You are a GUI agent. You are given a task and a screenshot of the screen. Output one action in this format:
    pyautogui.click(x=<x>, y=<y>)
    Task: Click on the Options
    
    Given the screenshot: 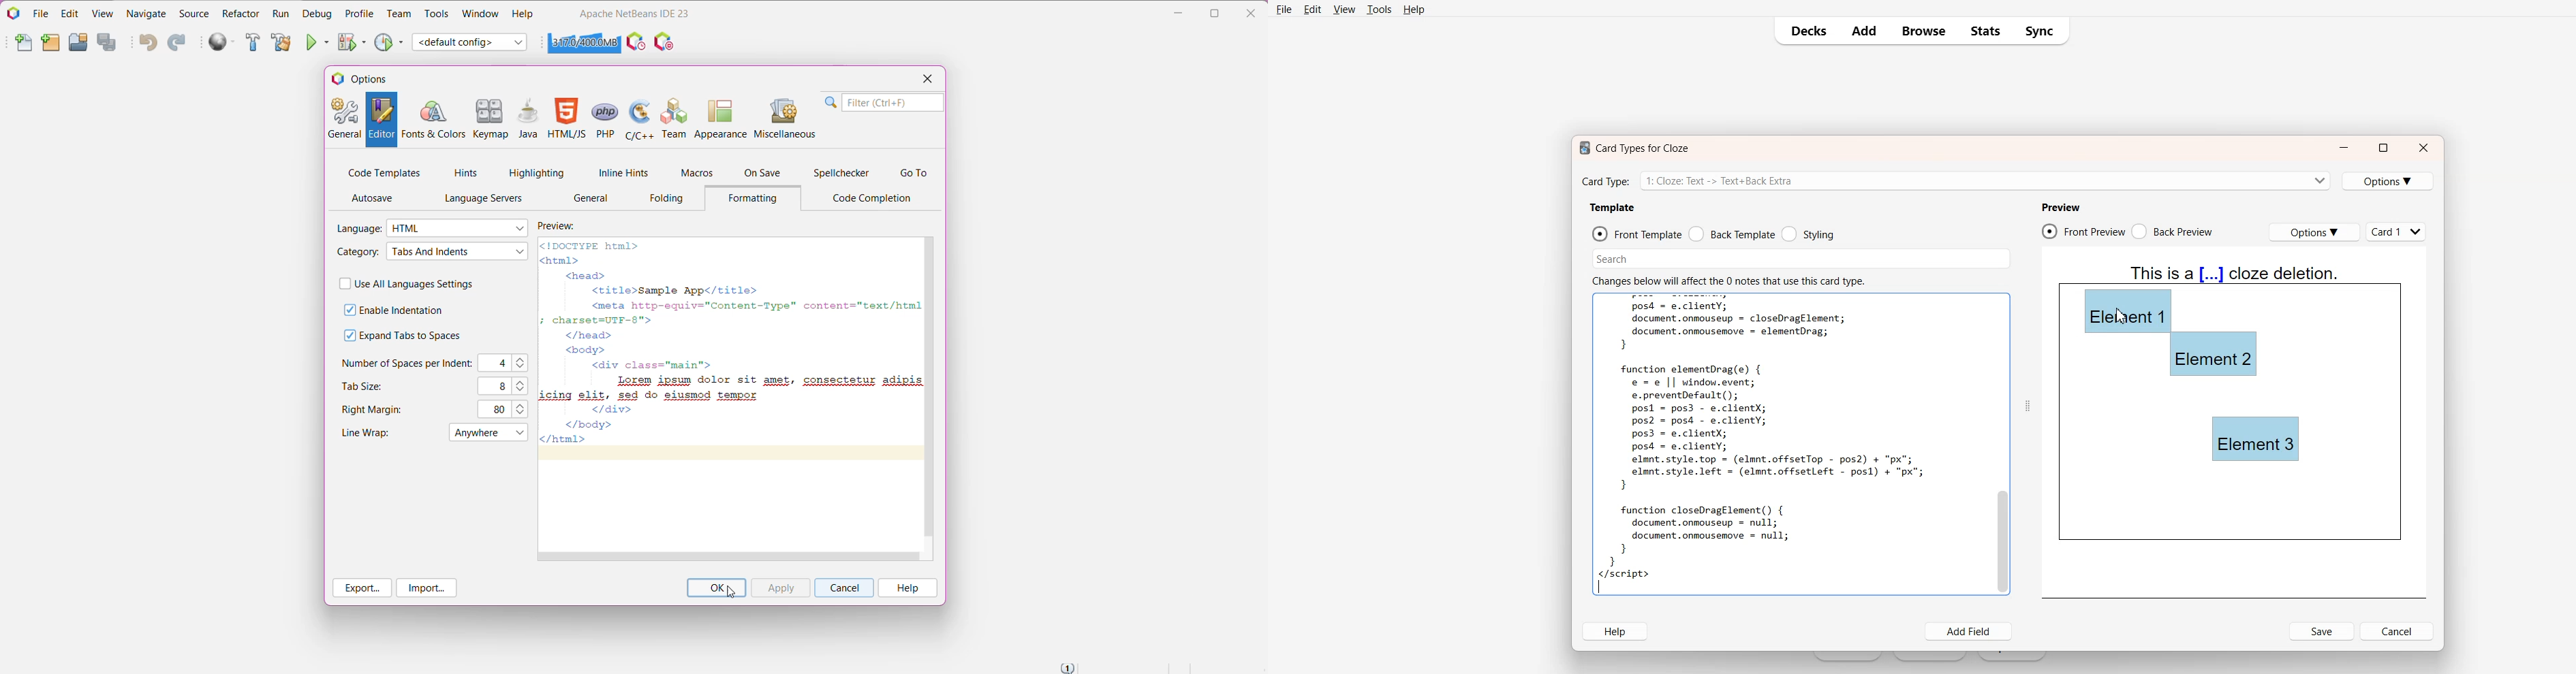 What is the action you would take?
    pyautogui.click(x=2314, y=232)
    